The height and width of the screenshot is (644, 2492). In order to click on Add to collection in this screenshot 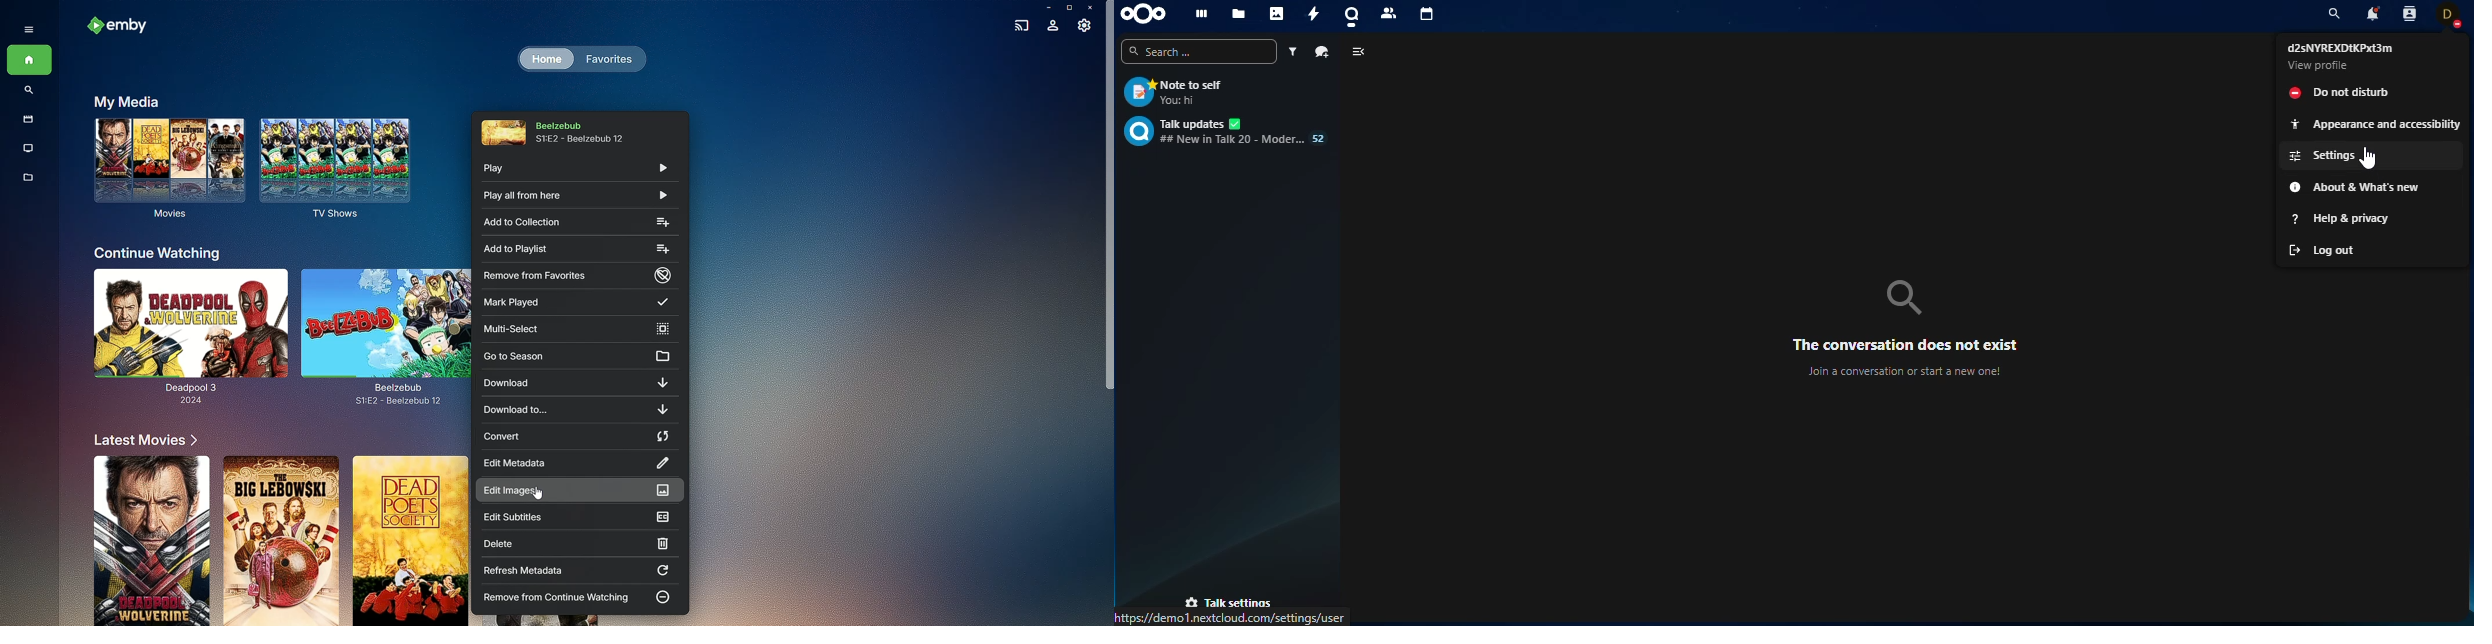, I will do `click(577, 220)`.